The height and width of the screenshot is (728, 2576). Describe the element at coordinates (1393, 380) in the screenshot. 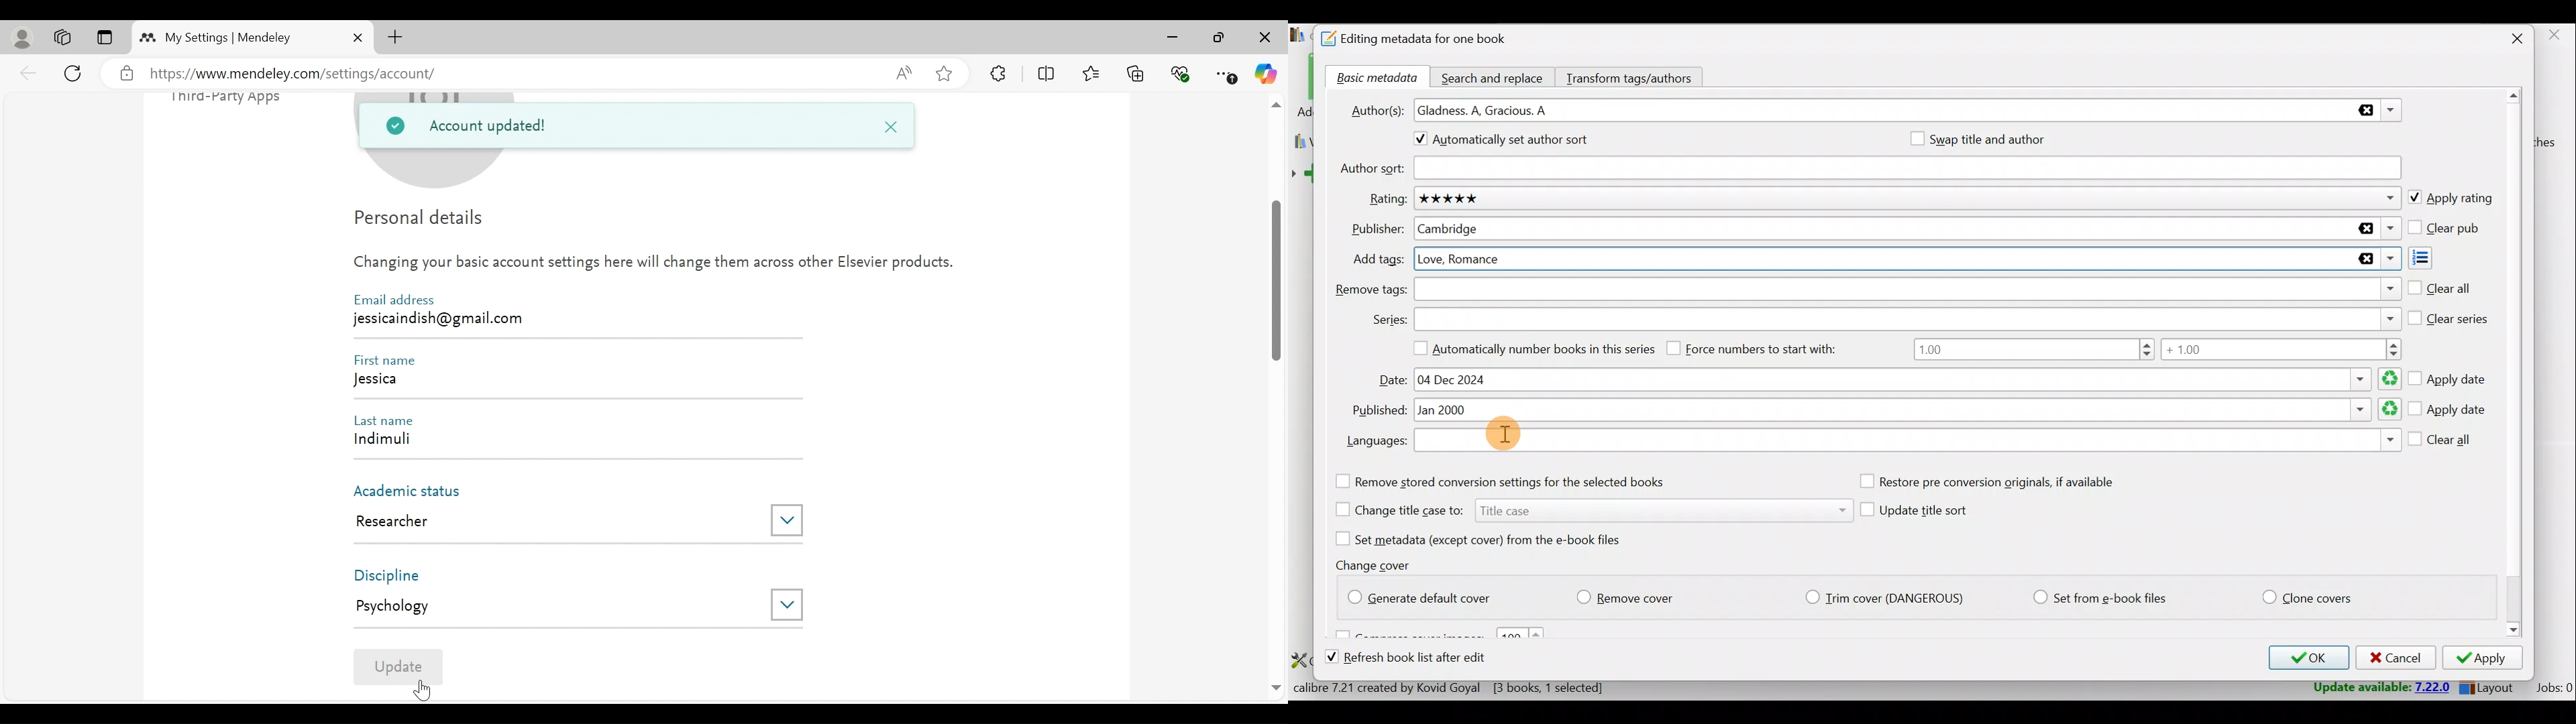

I see `Date:` at that location.